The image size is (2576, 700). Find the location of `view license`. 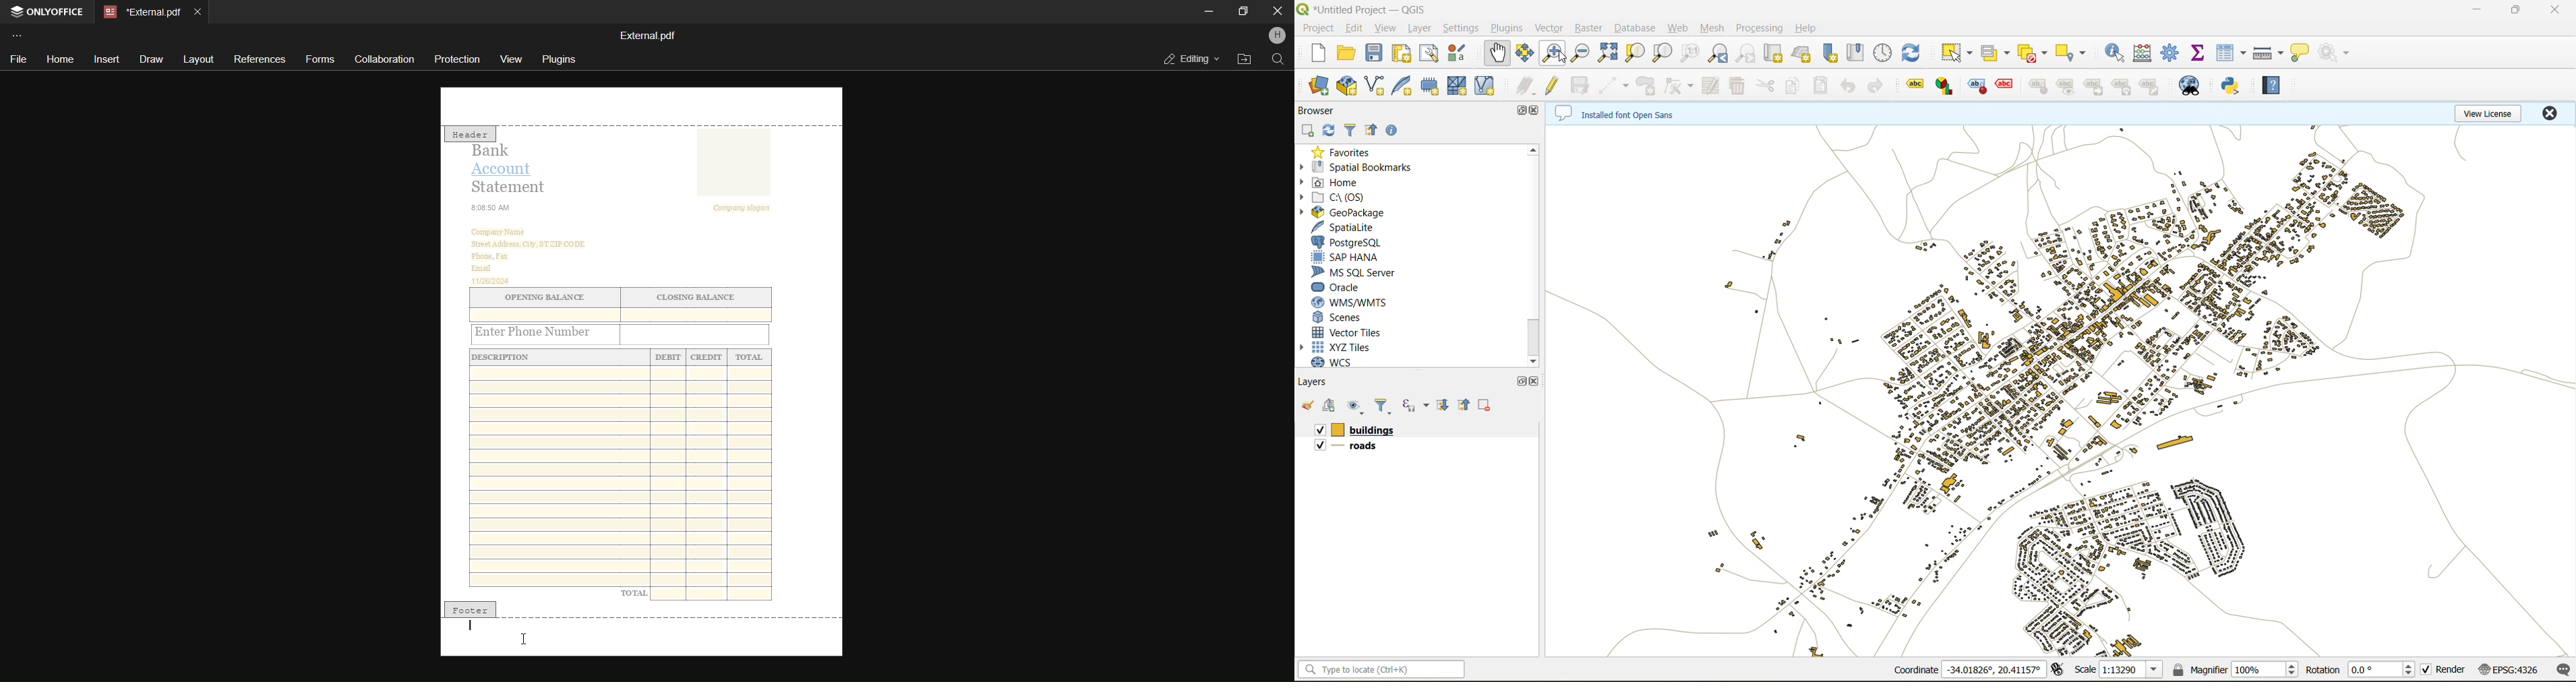

view license is located at coordinates (2488, 111).